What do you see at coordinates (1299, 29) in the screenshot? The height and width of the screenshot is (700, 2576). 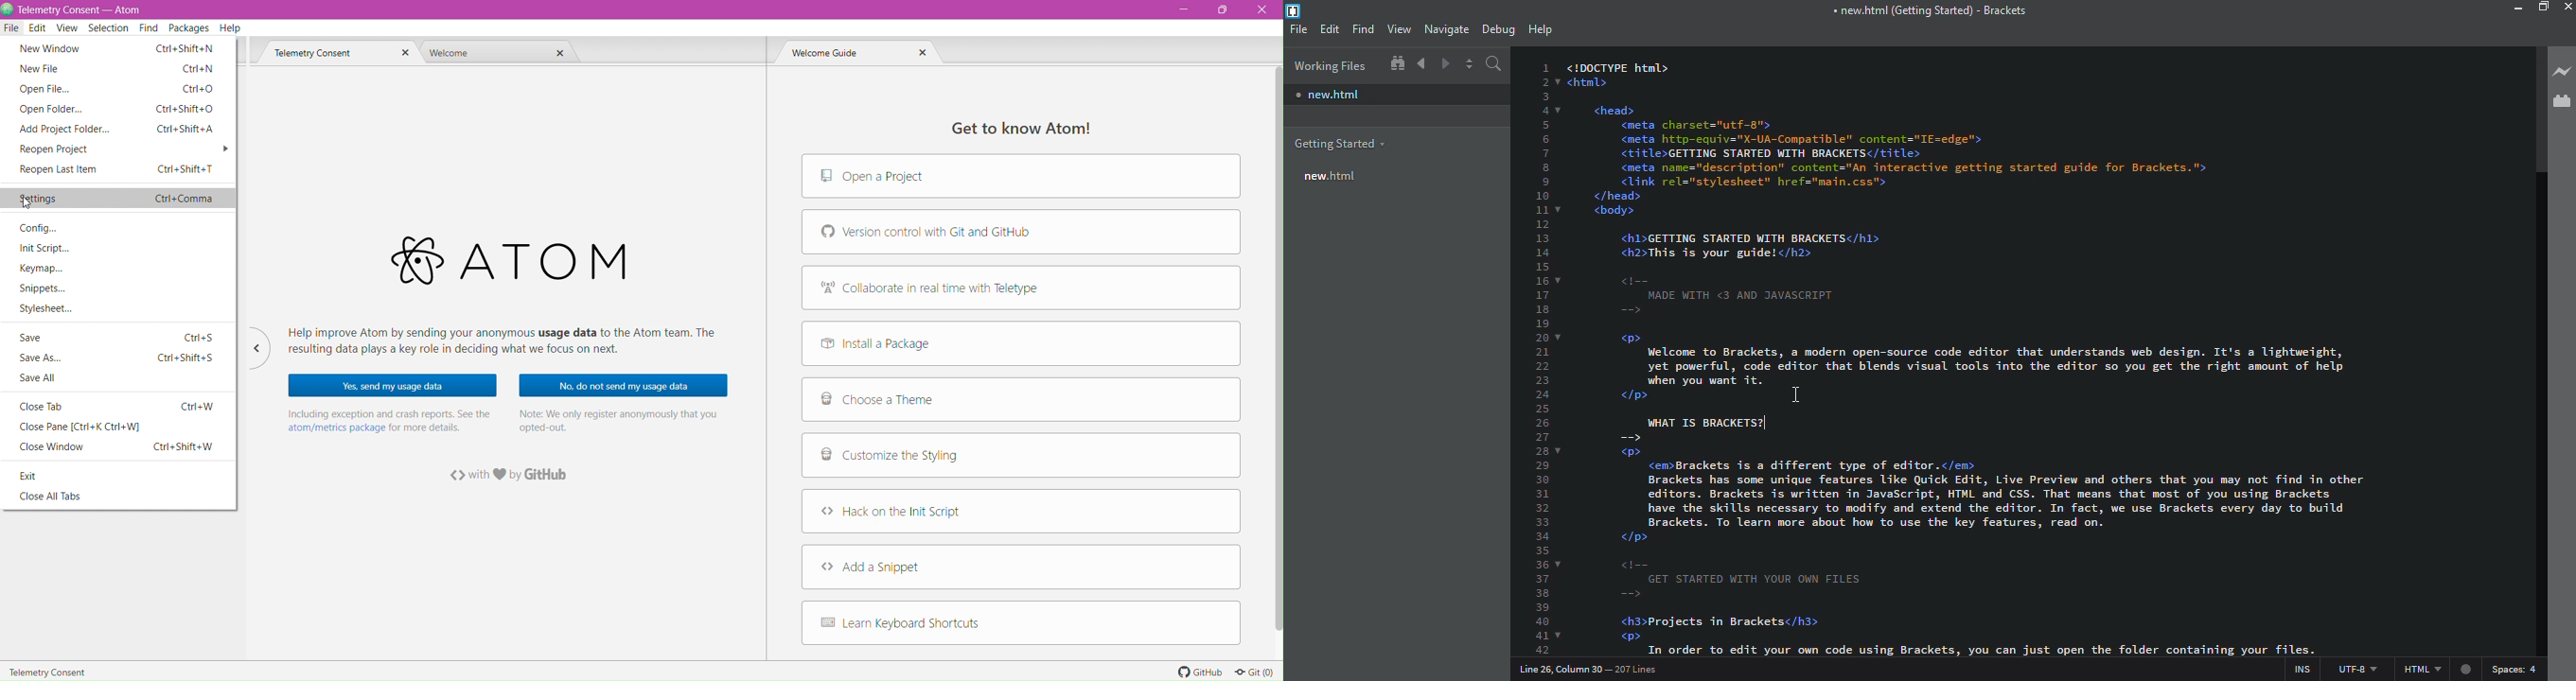 I see `file` at bounding box center [1299, 29].